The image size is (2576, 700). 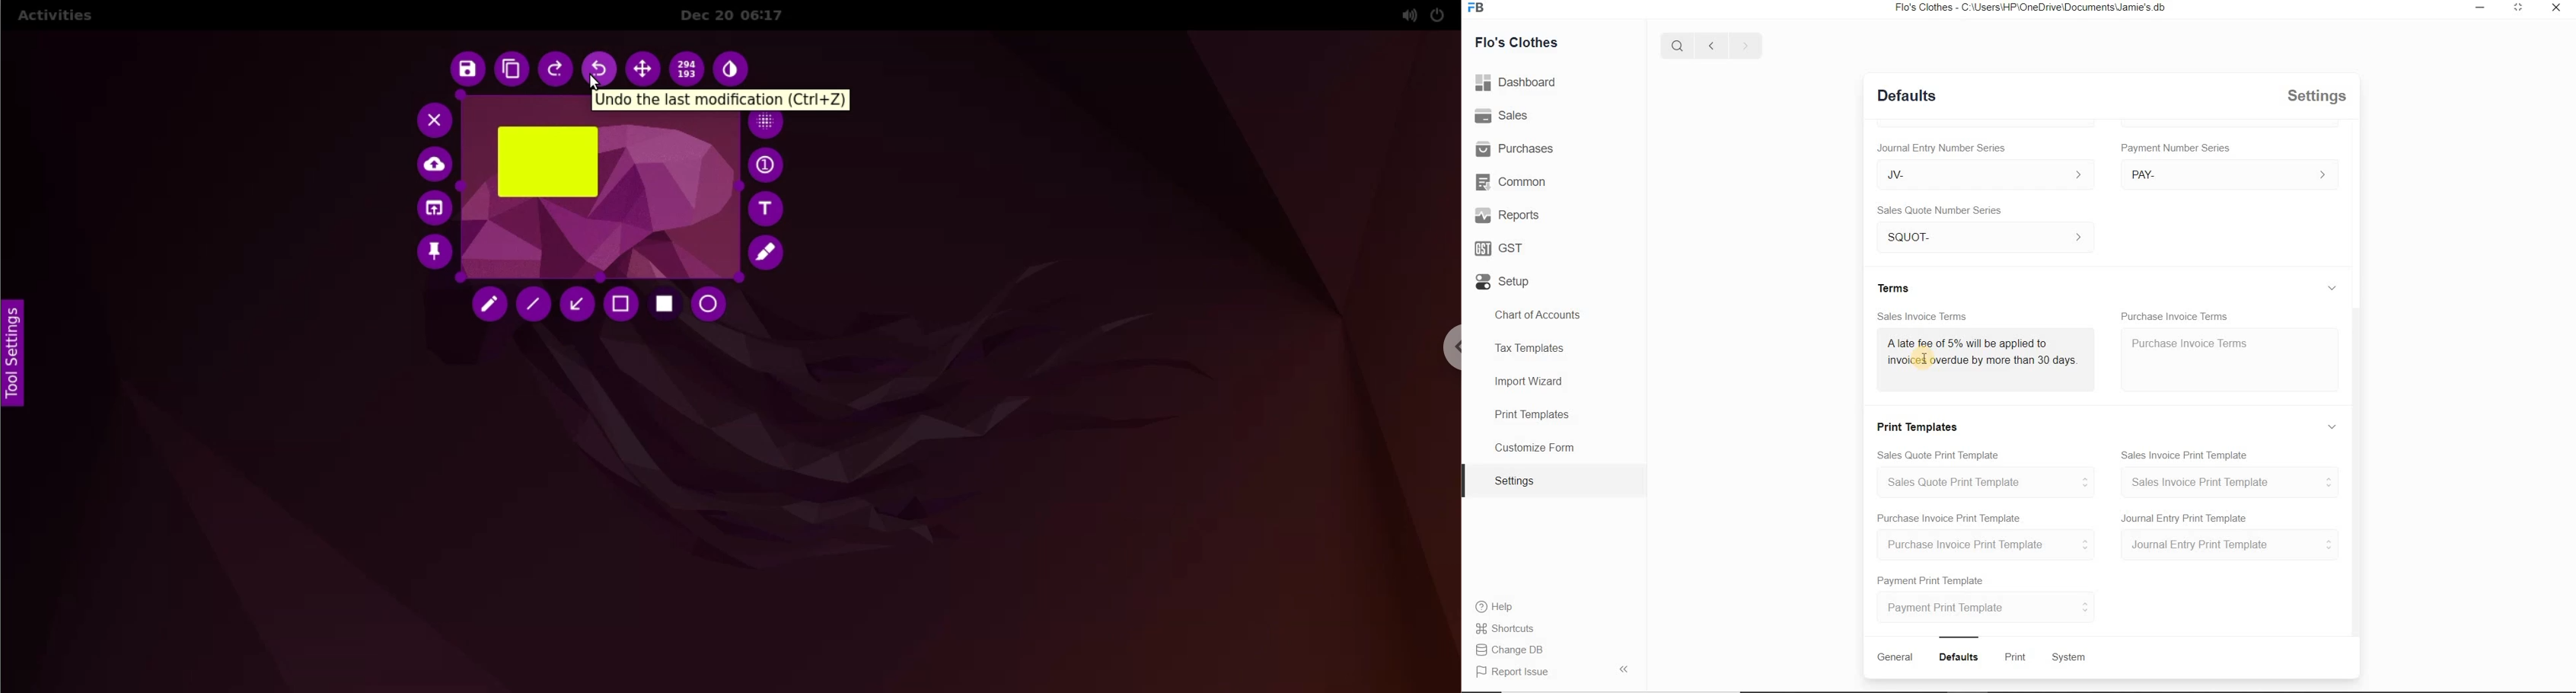 What do you see at coordinates (1507, 216) in the screenshot?
I see `Reports` at bounding box center [1507, 216].